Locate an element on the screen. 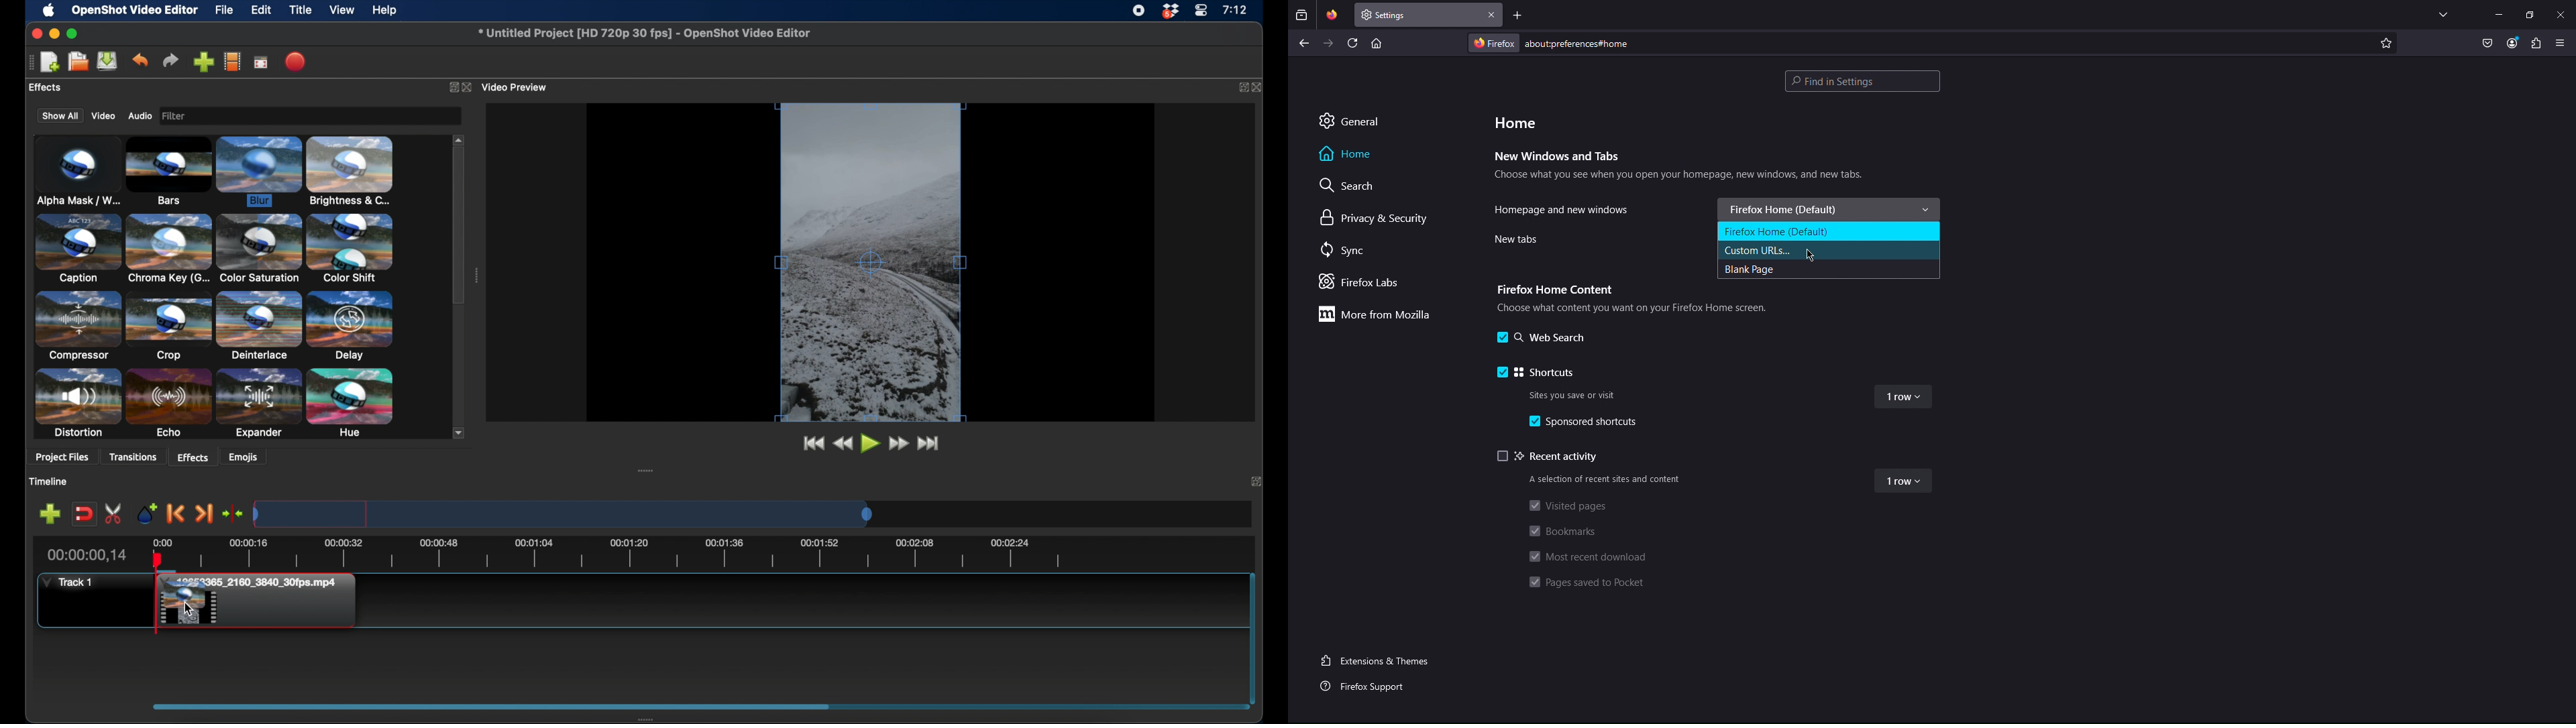 This screenshot has width=2576, height=728. alpha mask is located at coordinates (76, 173).